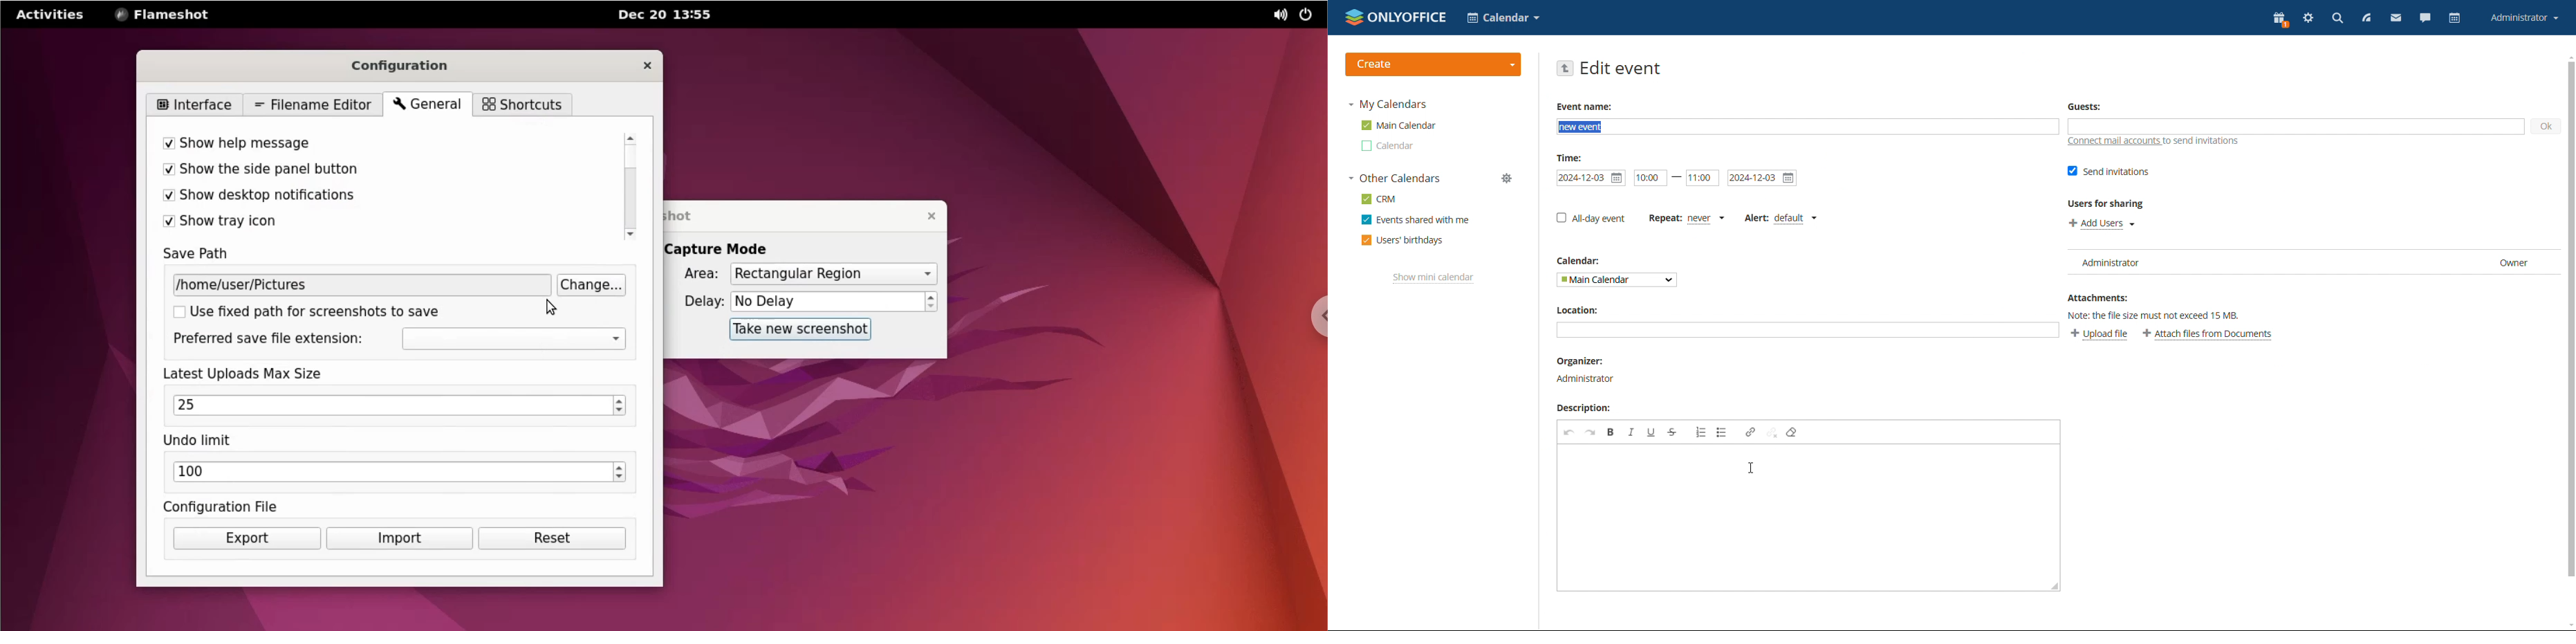 Image resolution: width=2576 pixels, height=644 pixels. What do you see at coordinates (1434, 278) in the screenshot?
I see `show mini calendar` at bounding box center [1434, 278].